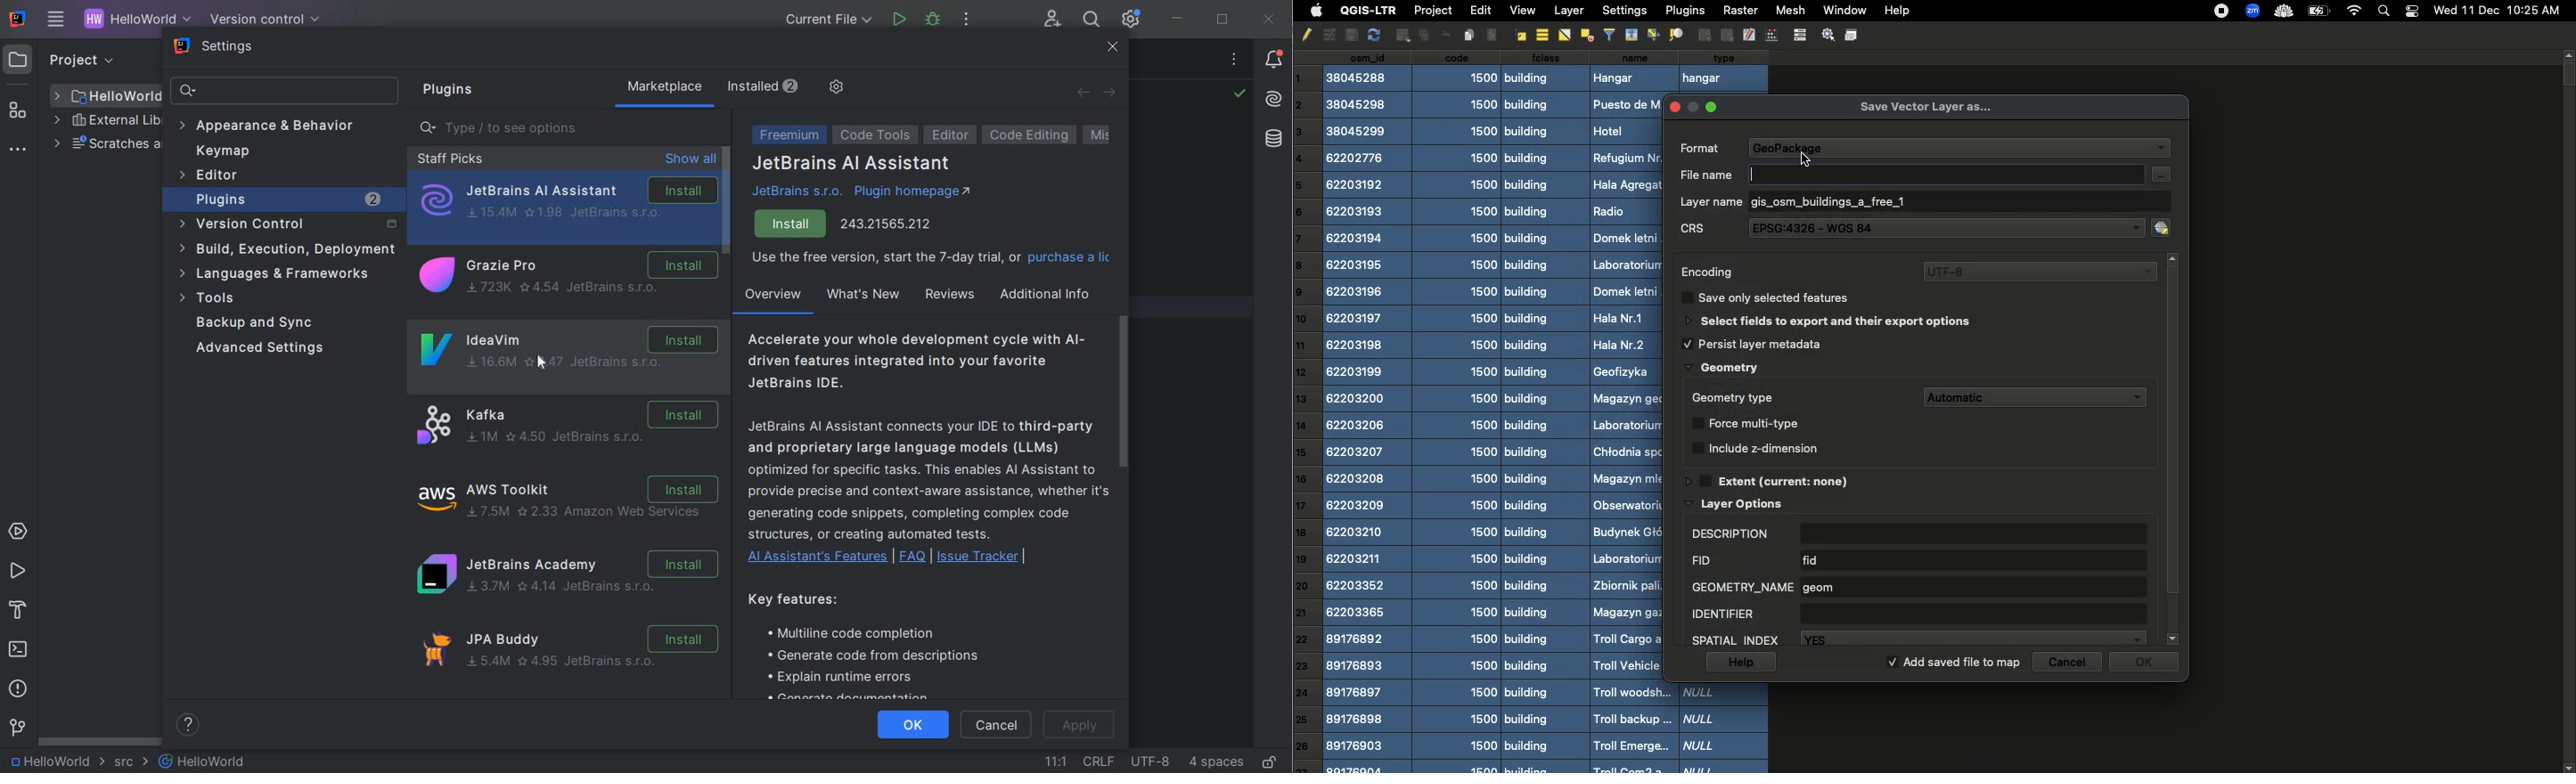 The width and height of the screenshot is (2576, 784). What do you see at coordinates (691, 160) in the screenshot?
I see `show all` at bounding box center [691, 160].